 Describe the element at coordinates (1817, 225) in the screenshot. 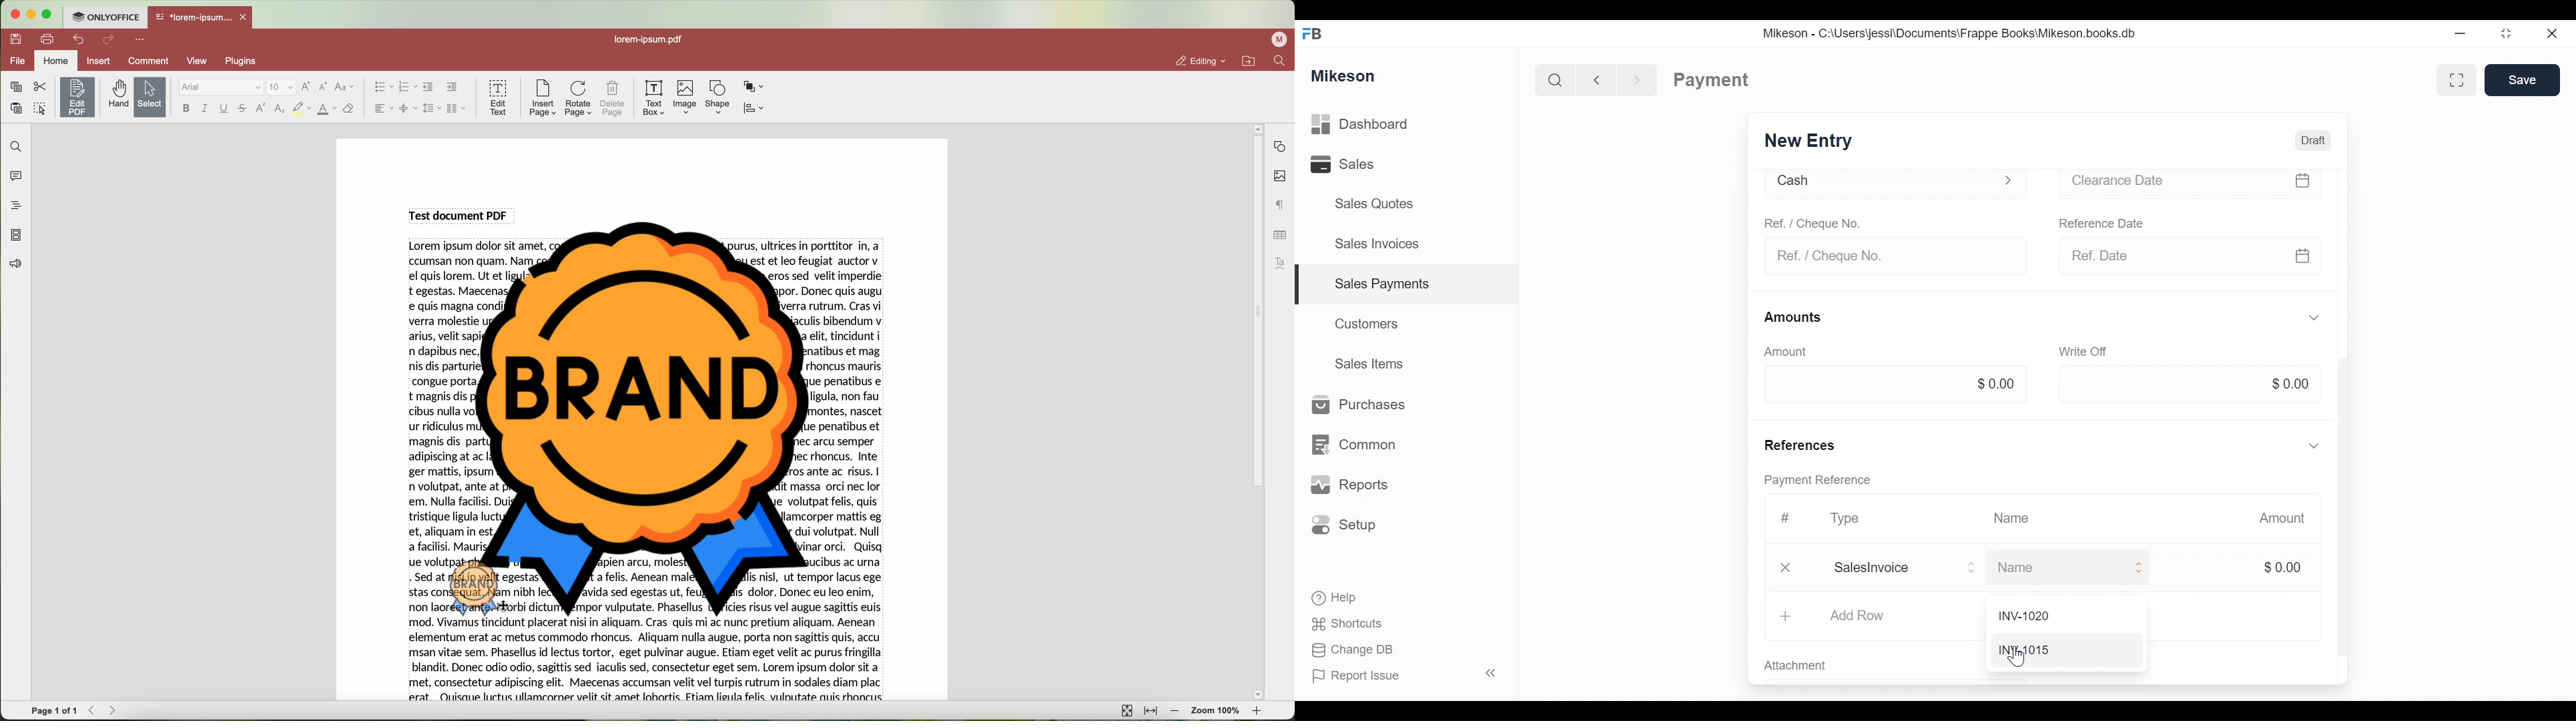

I see `Ref. / Cheque No.` at that location.